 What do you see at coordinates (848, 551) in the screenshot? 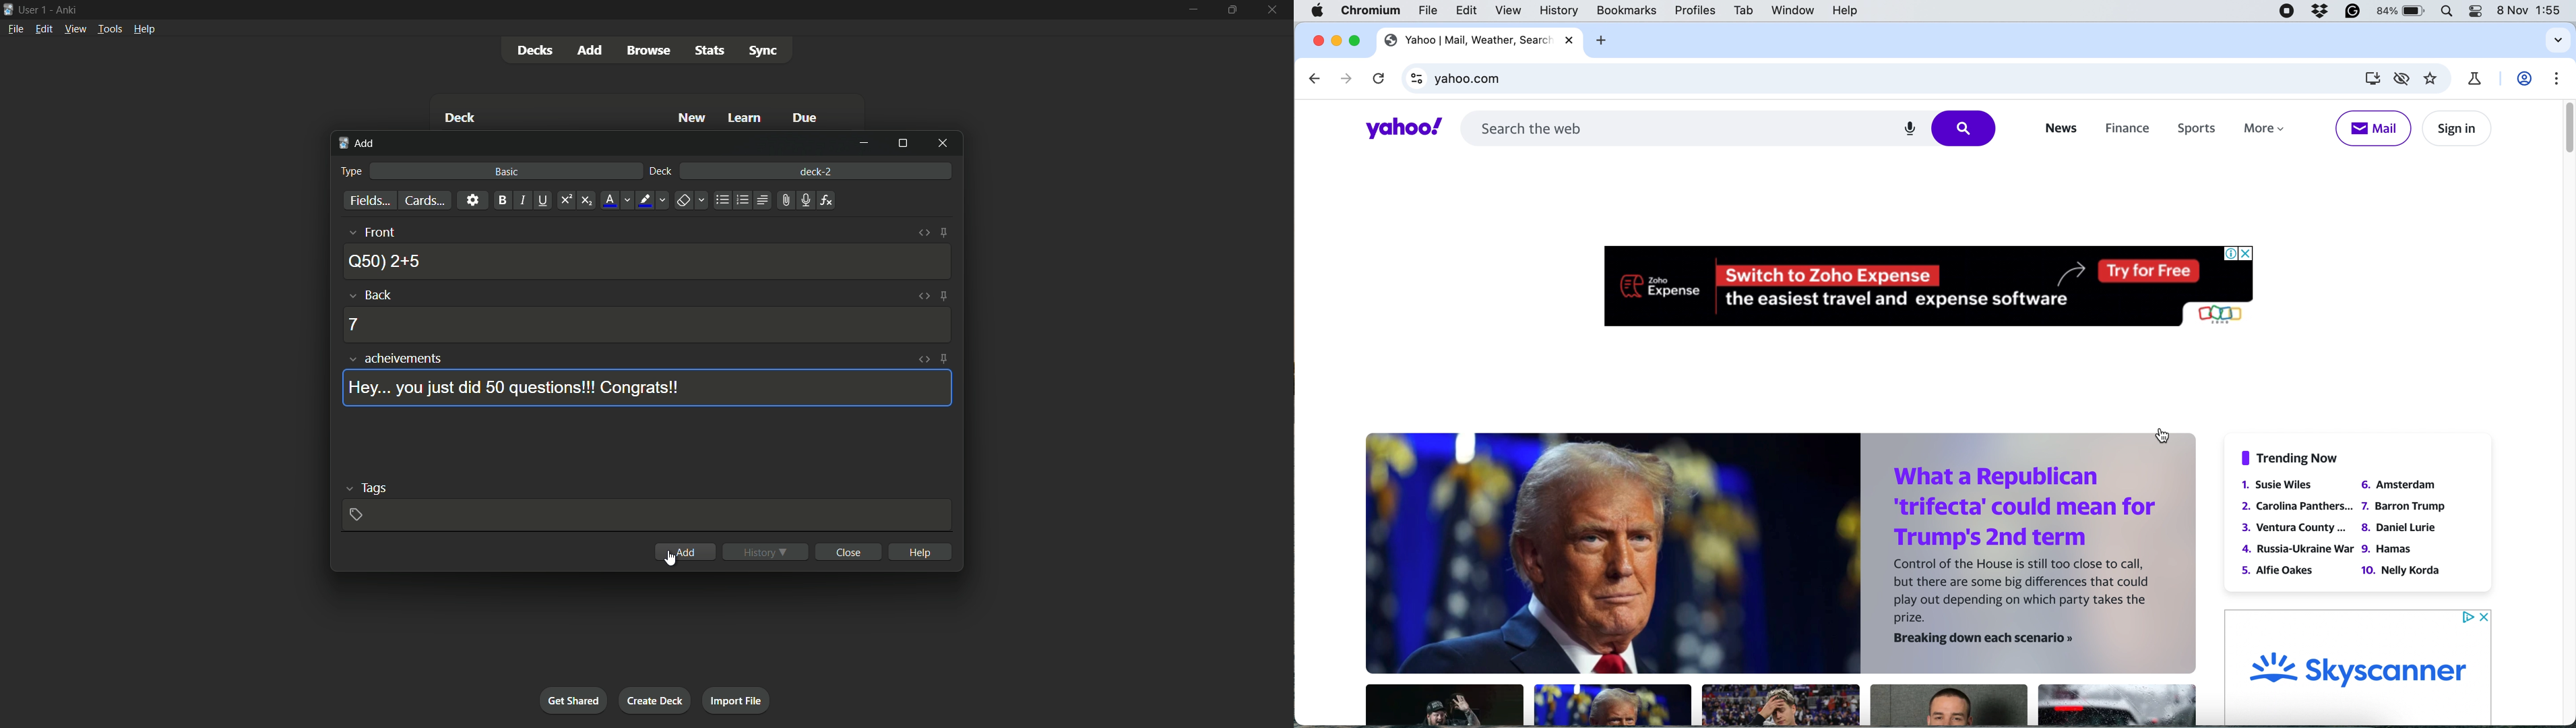
I see `close` at bounding box center [848, 551].